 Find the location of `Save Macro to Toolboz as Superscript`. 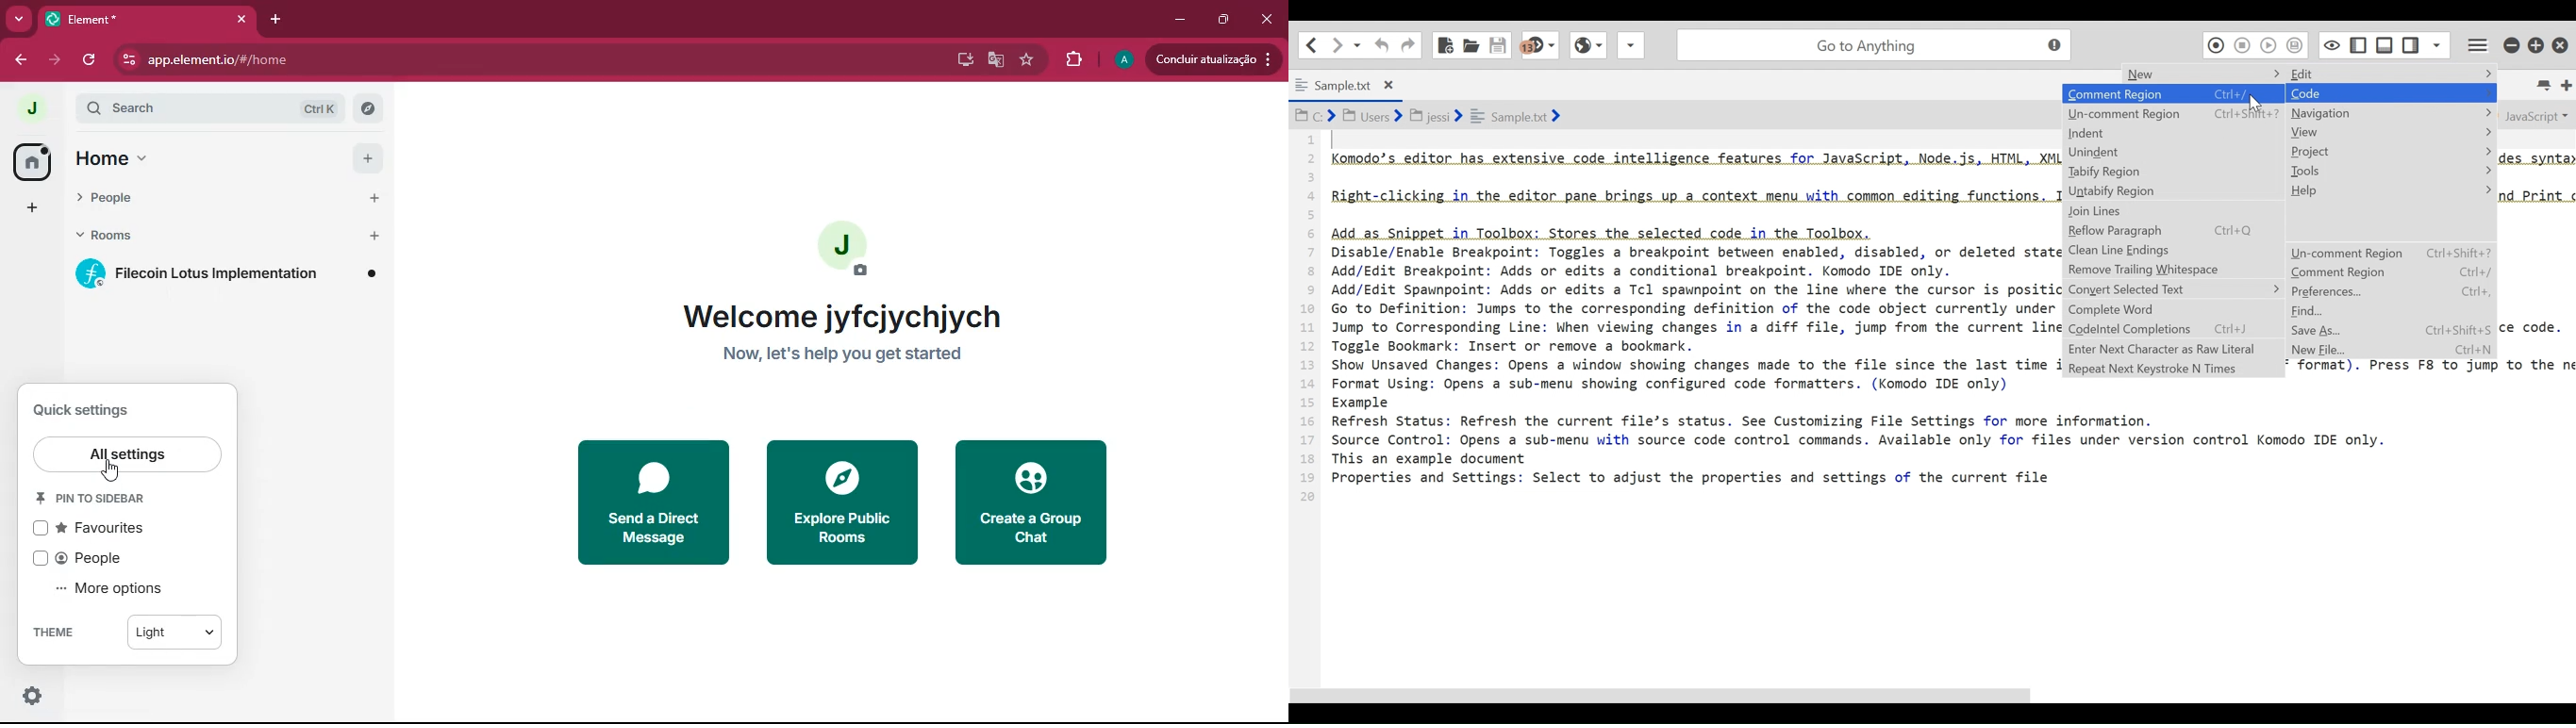

Save Macro to Toolboz as Superscript is located at coordinates (2297, 44).